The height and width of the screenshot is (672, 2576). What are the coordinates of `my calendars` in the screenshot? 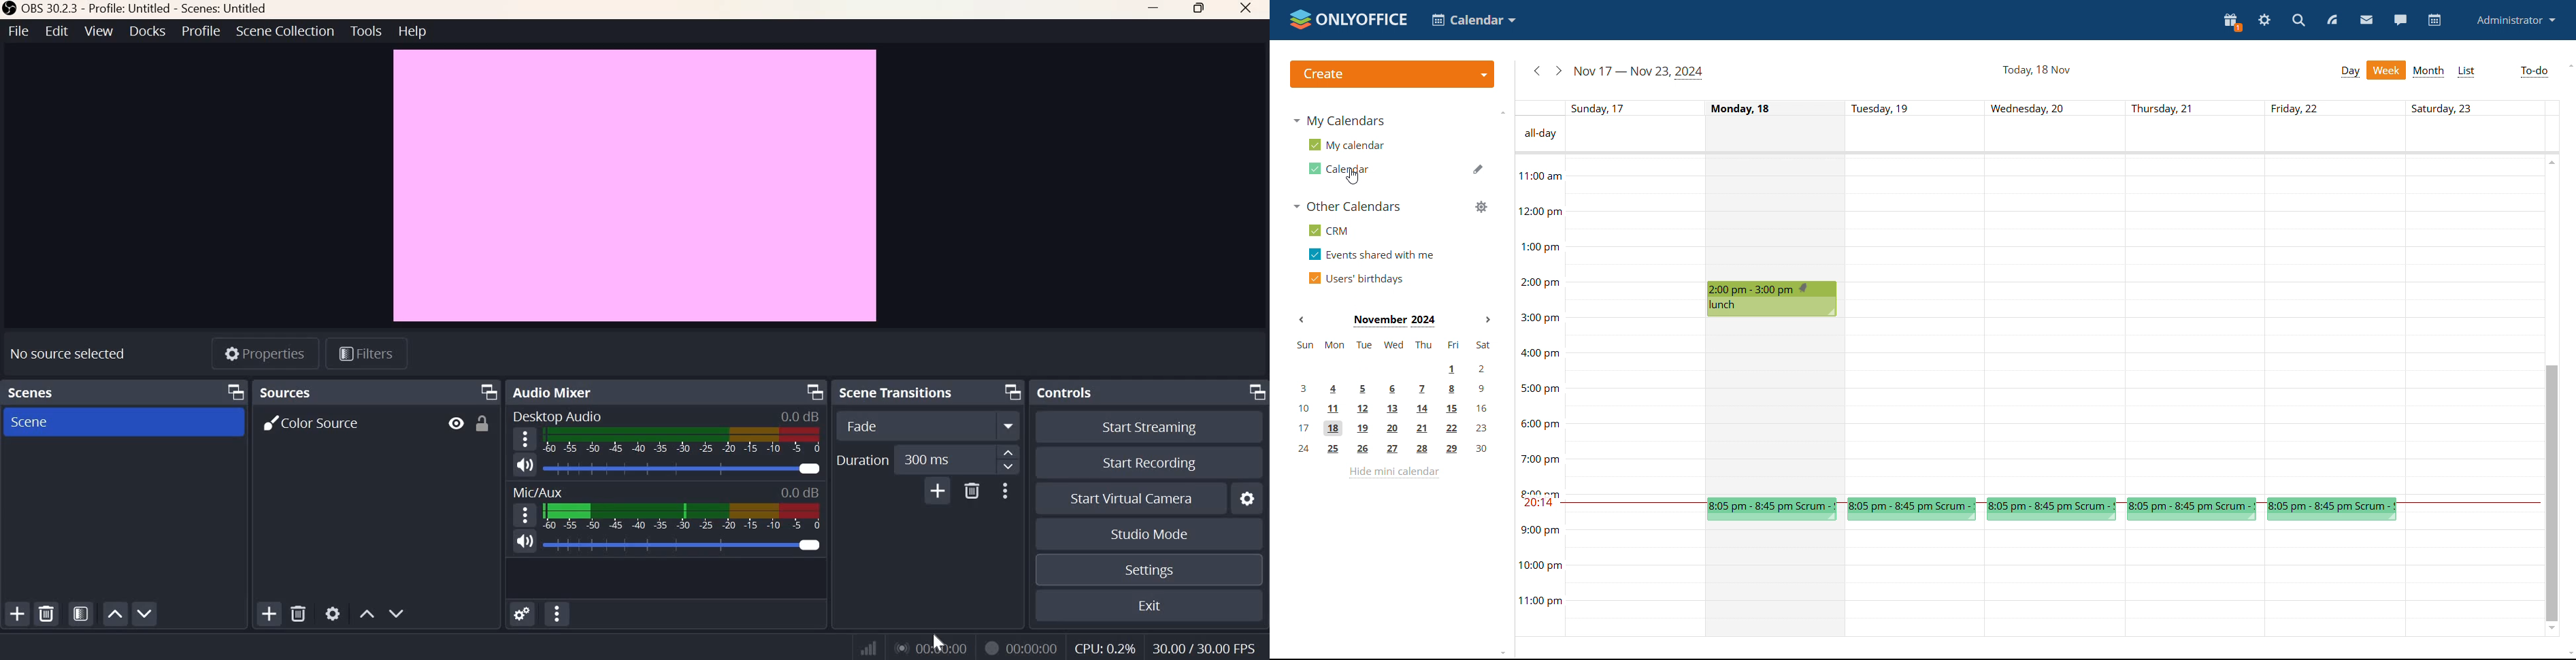 It's located at (1340, 122).